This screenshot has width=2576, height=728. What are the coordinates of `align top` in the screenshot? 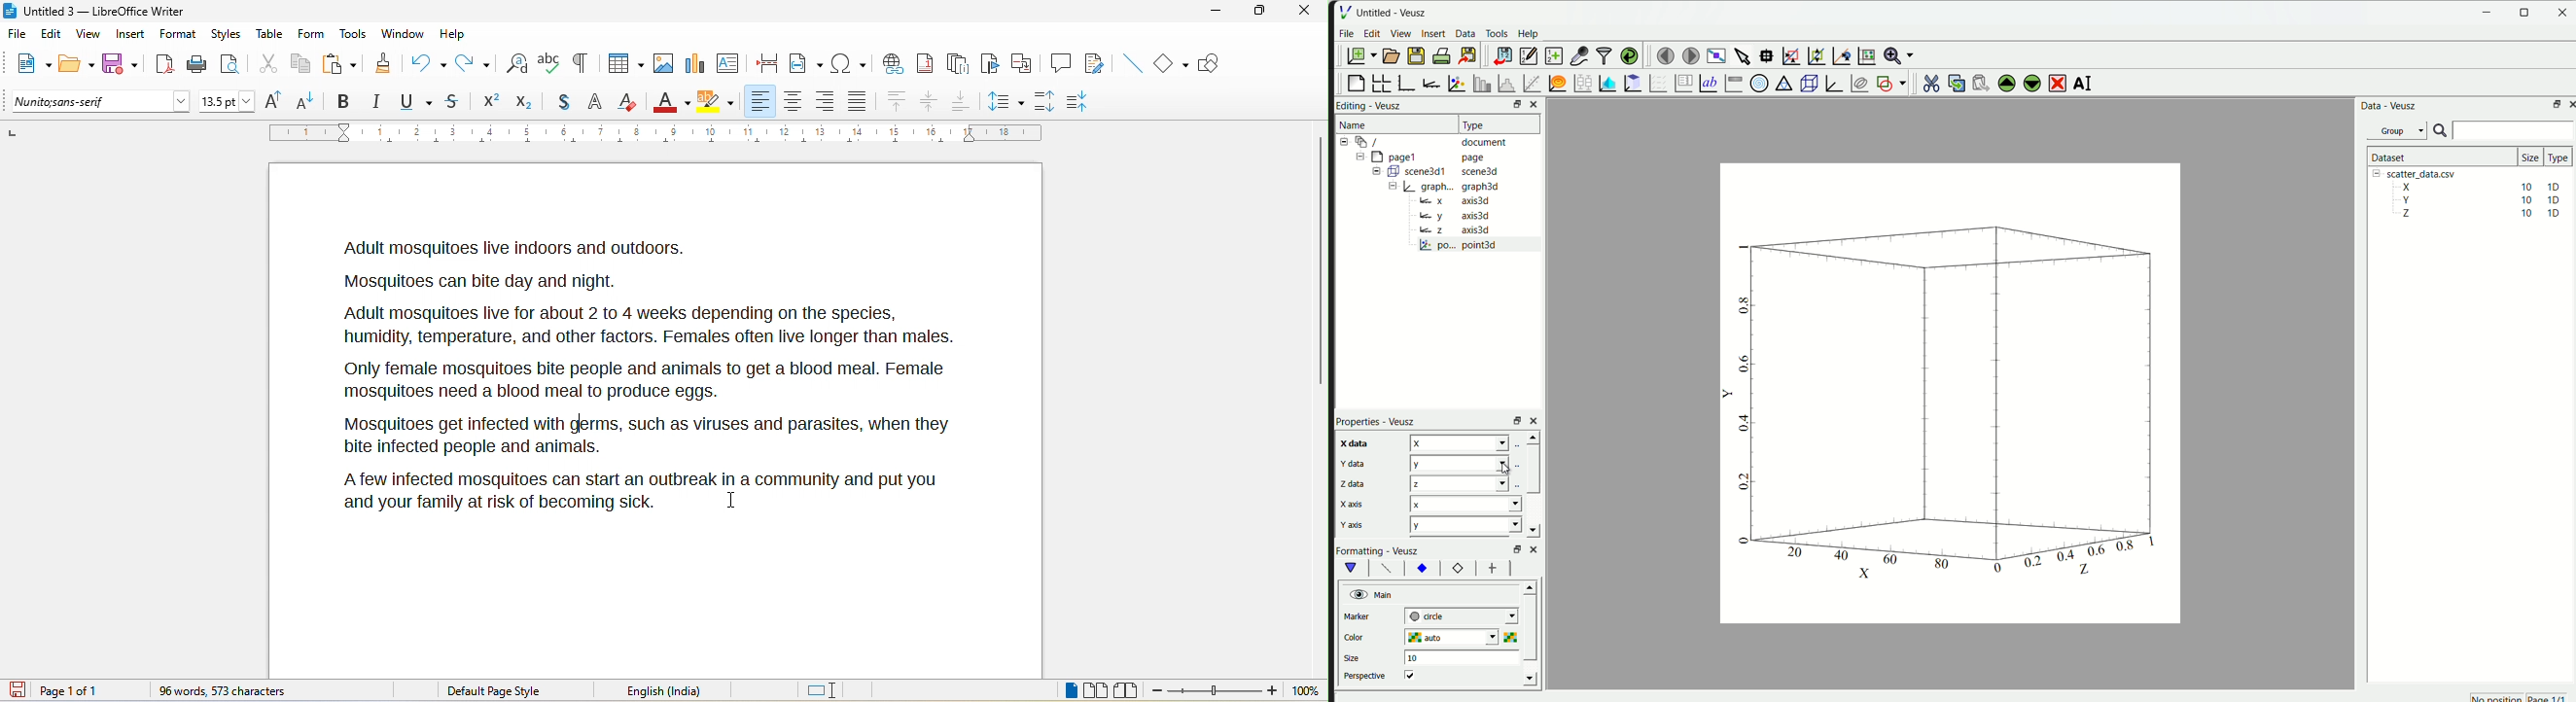 It's located at (896, 102).